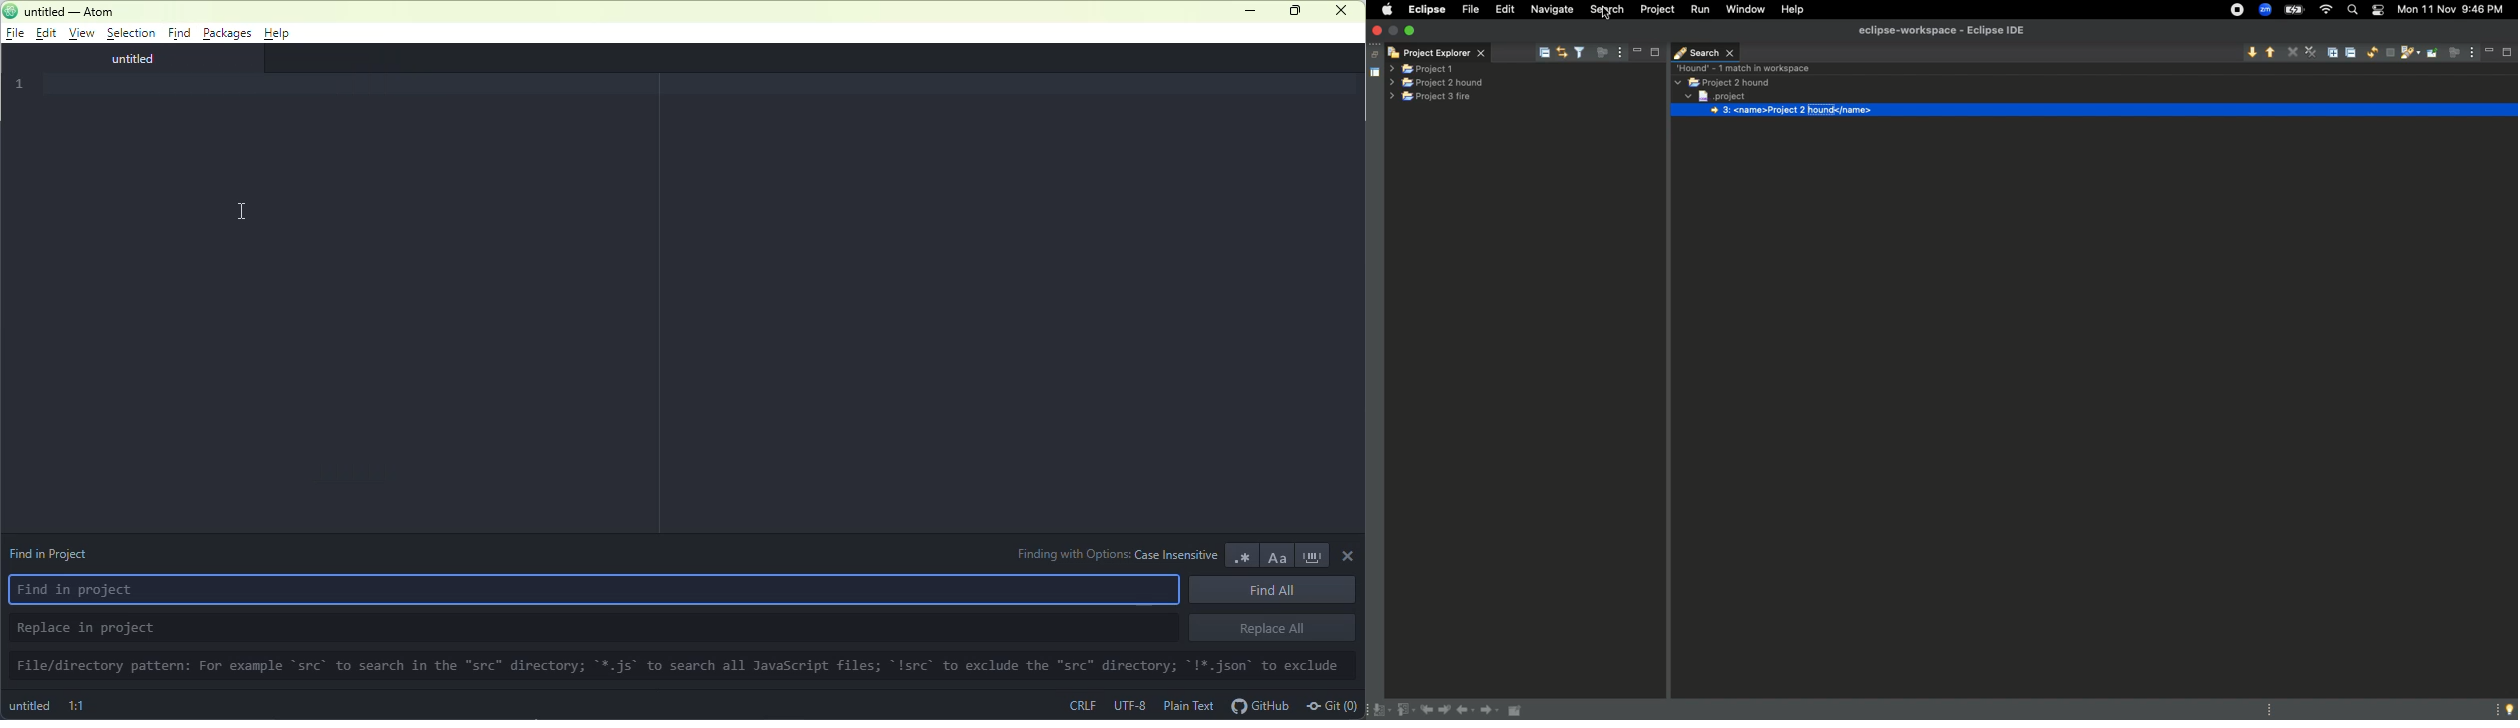 This screenshot has width=2520, height=728. Describe the element at coordinates (1128, 704) in the screenshot. I see `UTF-8` at that location.